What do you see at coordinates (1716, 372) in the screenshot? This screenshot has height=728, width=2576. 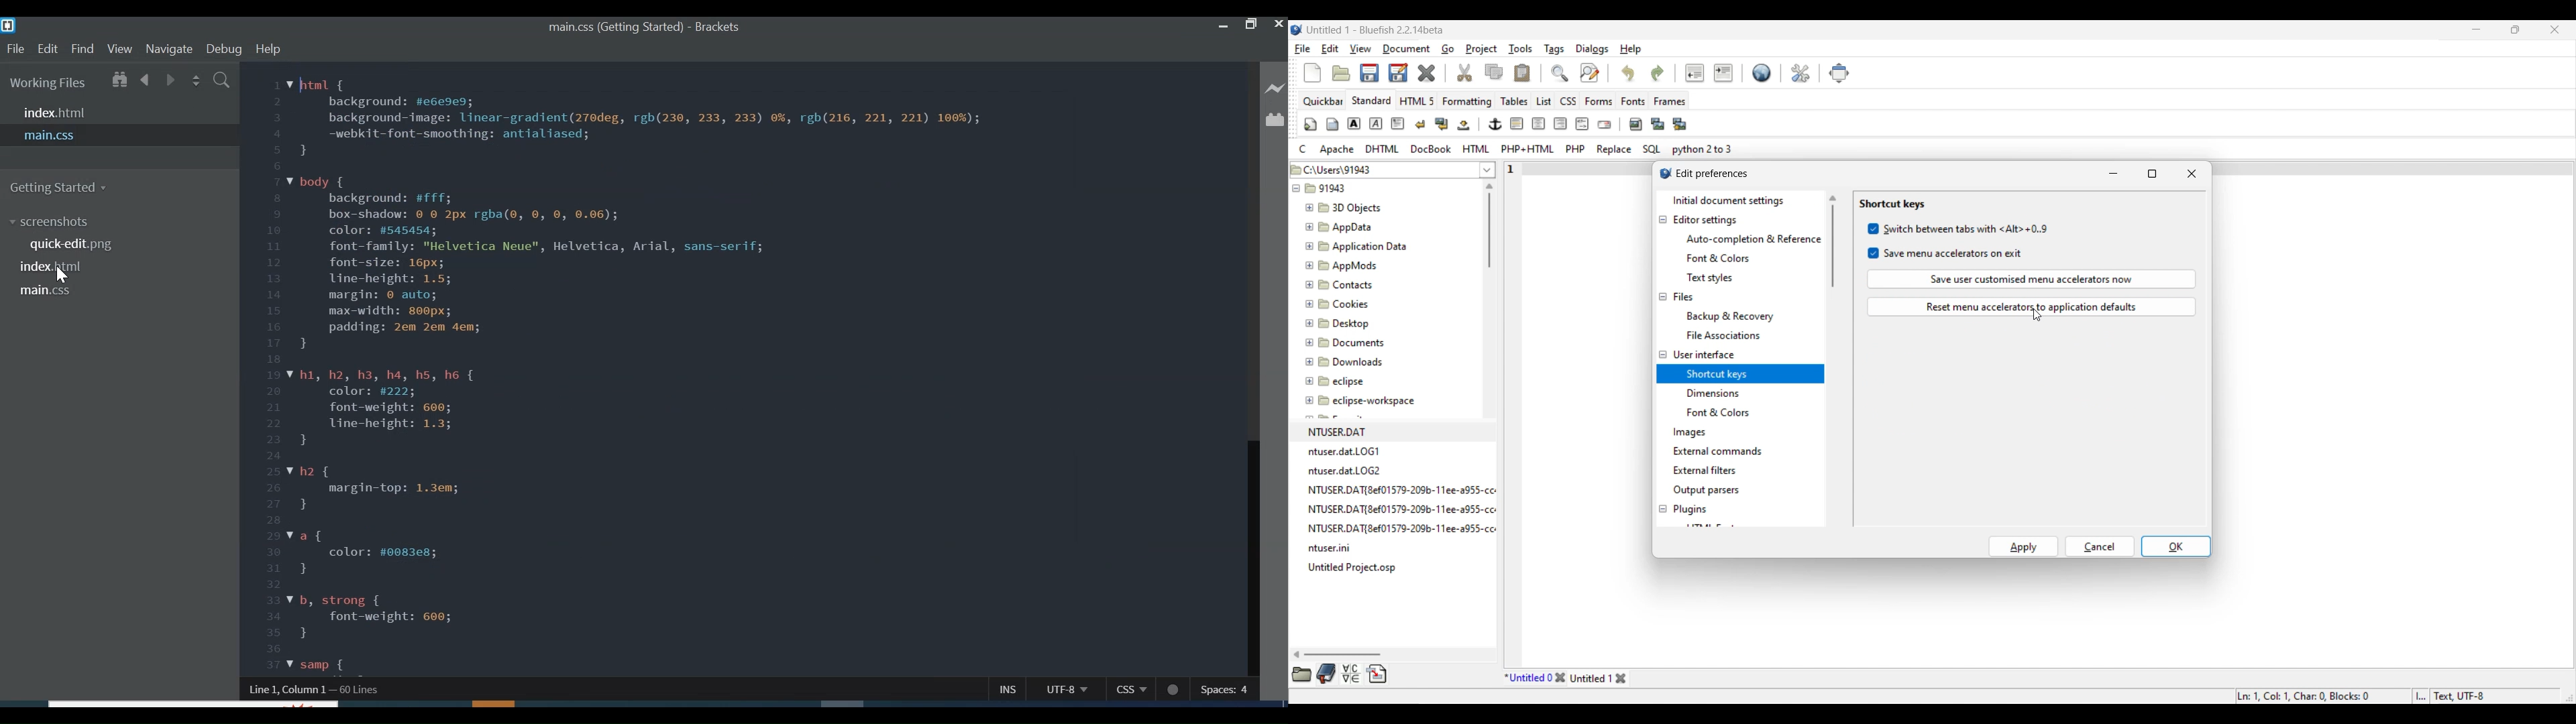 I see `shortcut keys` at bounding box center [1716, 372].